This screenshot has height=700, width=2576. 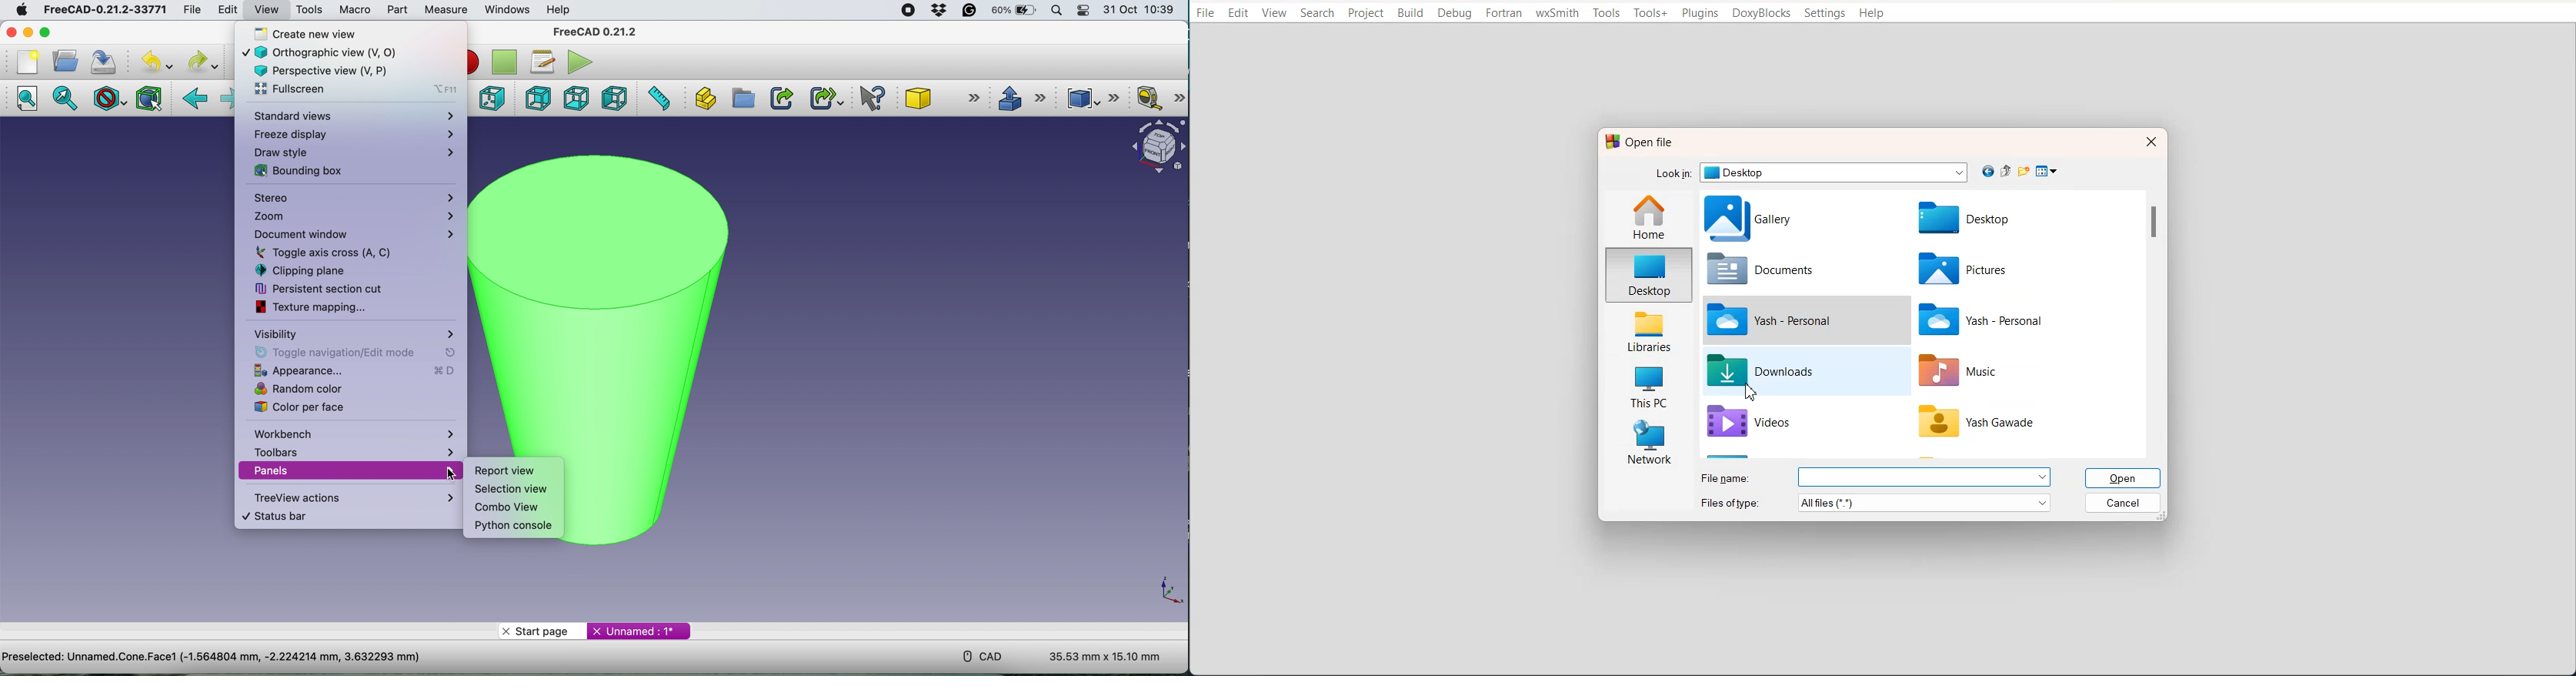 What do you see at coordinates (1056, 10) in the screenshot?
I see `spotlight search` at bounding box center [1056, 10].